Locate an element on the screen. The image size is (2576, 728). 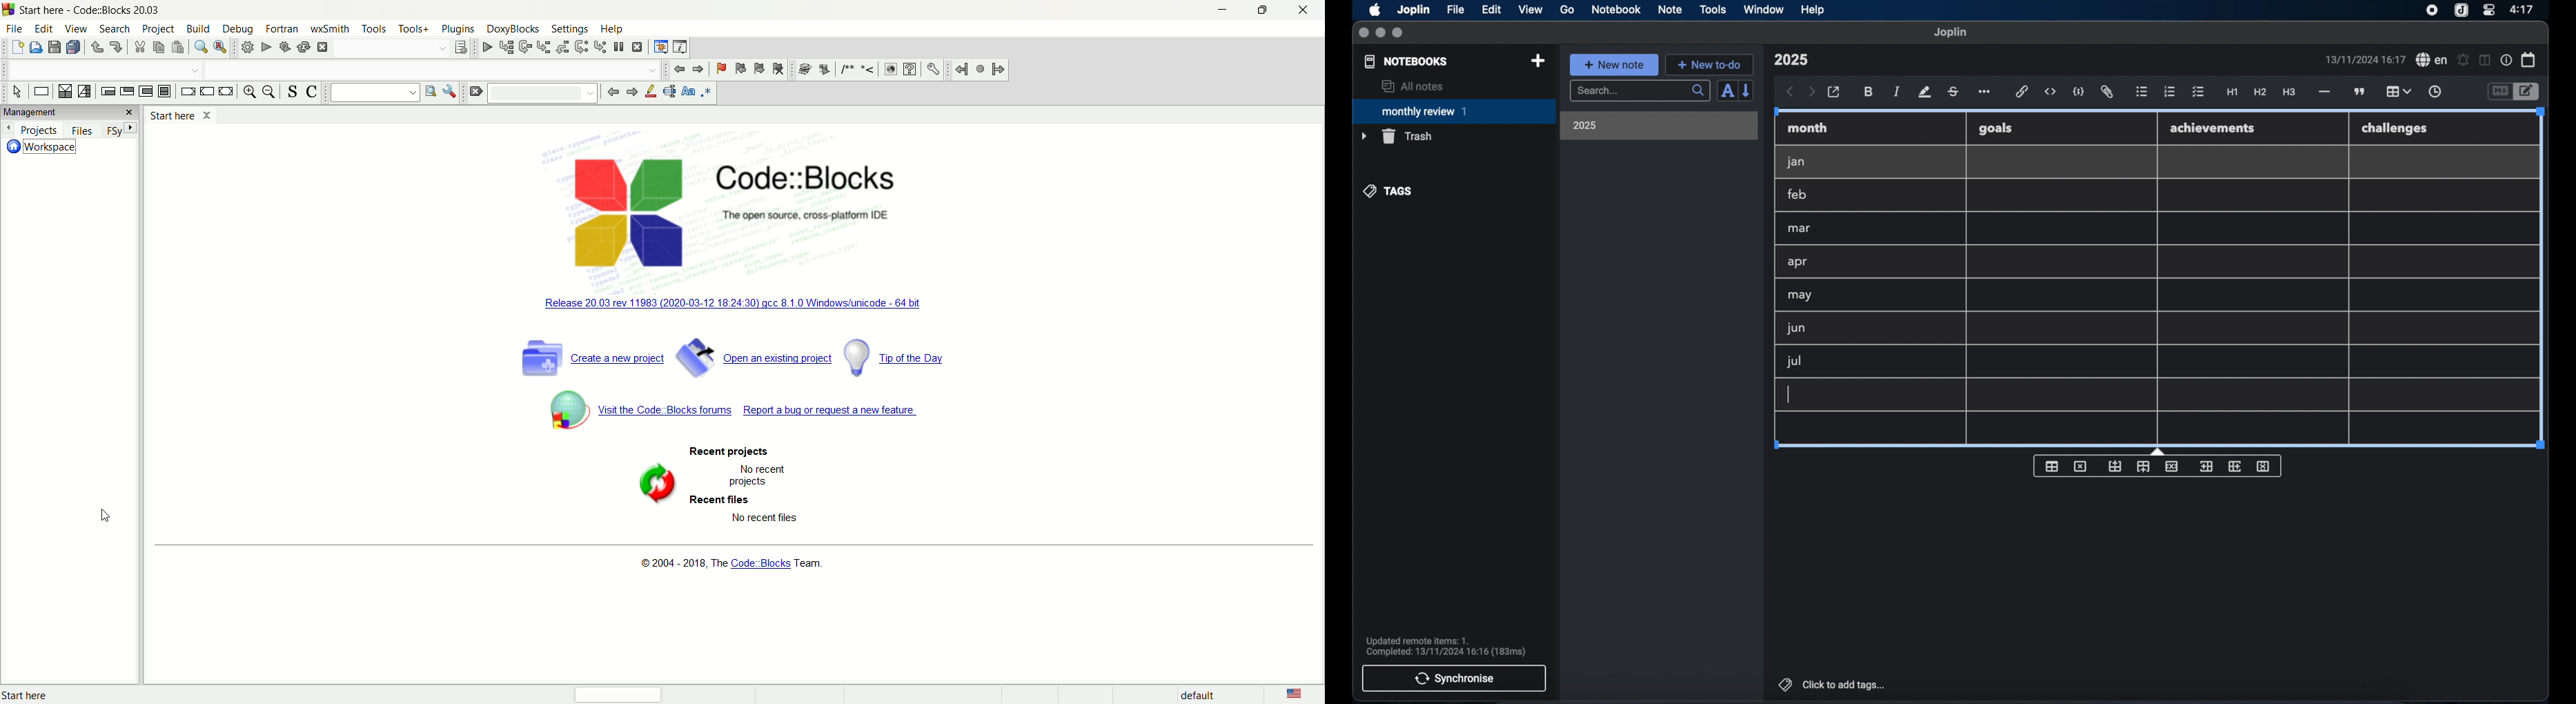
note is located at coordinates (1670, 9).